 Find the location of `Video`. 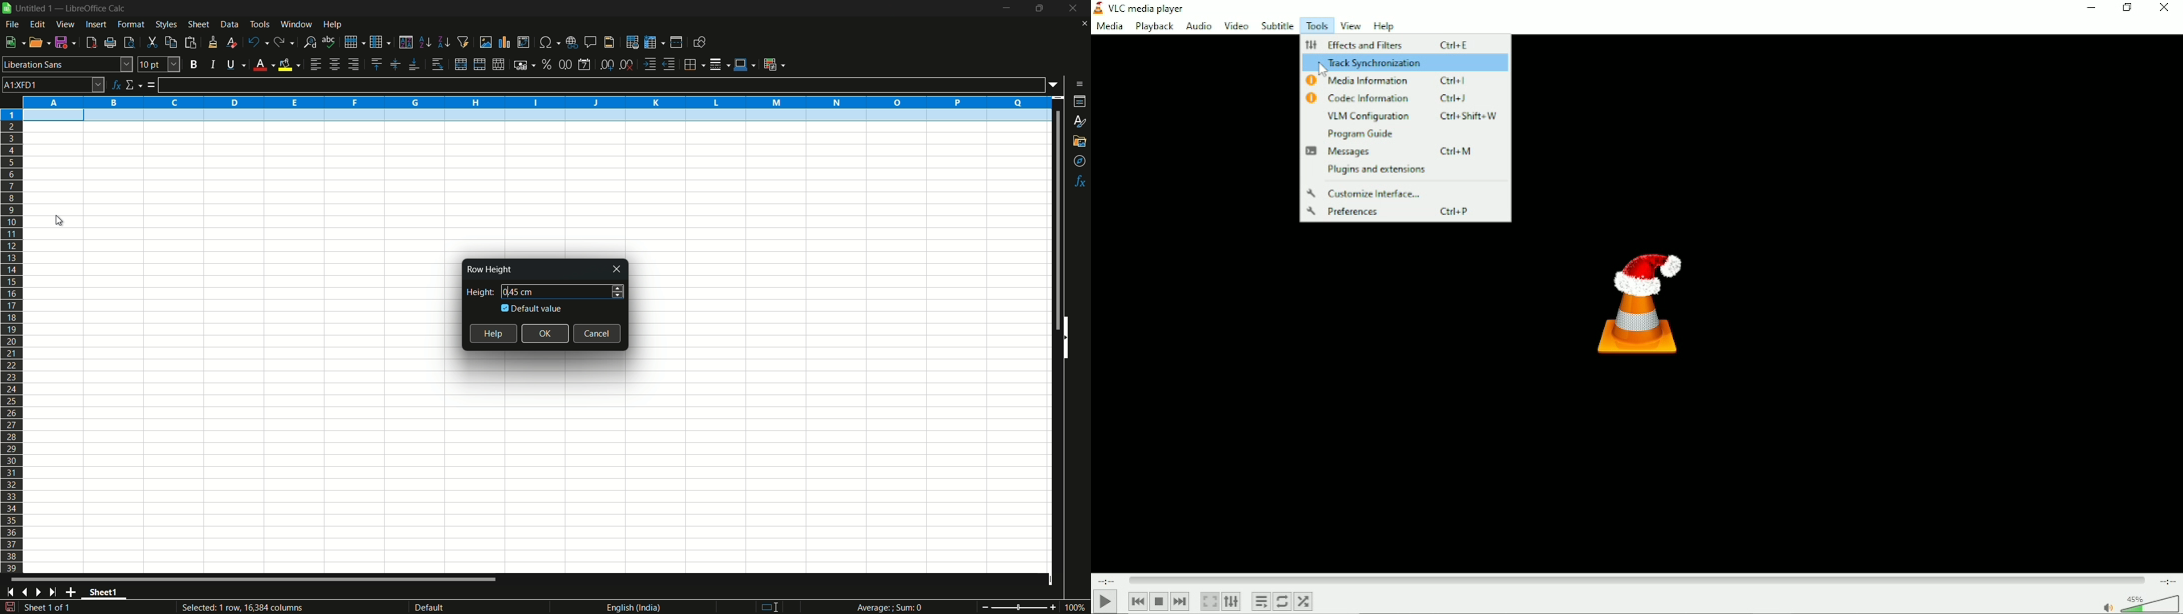

Video is located at coordinates (1234, 25).